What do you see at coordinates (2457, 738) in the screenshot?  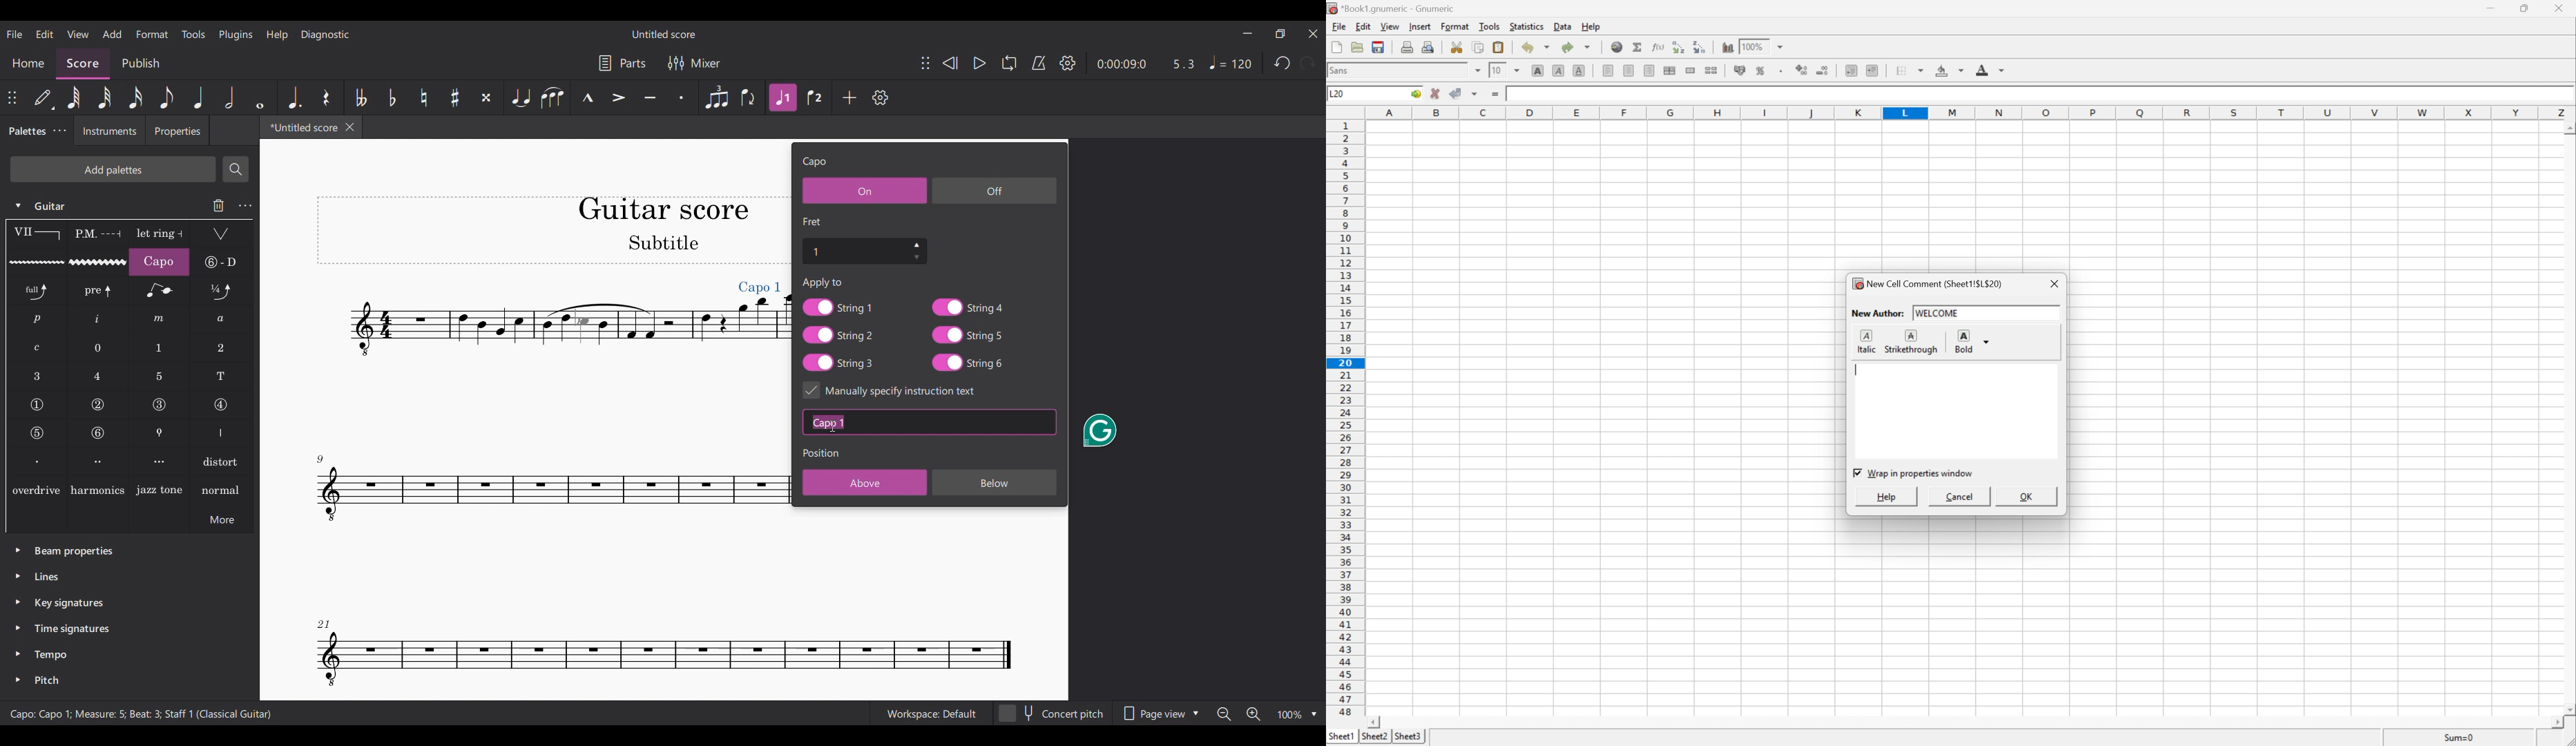 I see `Sum=0` at bounding box center [2457, 738].